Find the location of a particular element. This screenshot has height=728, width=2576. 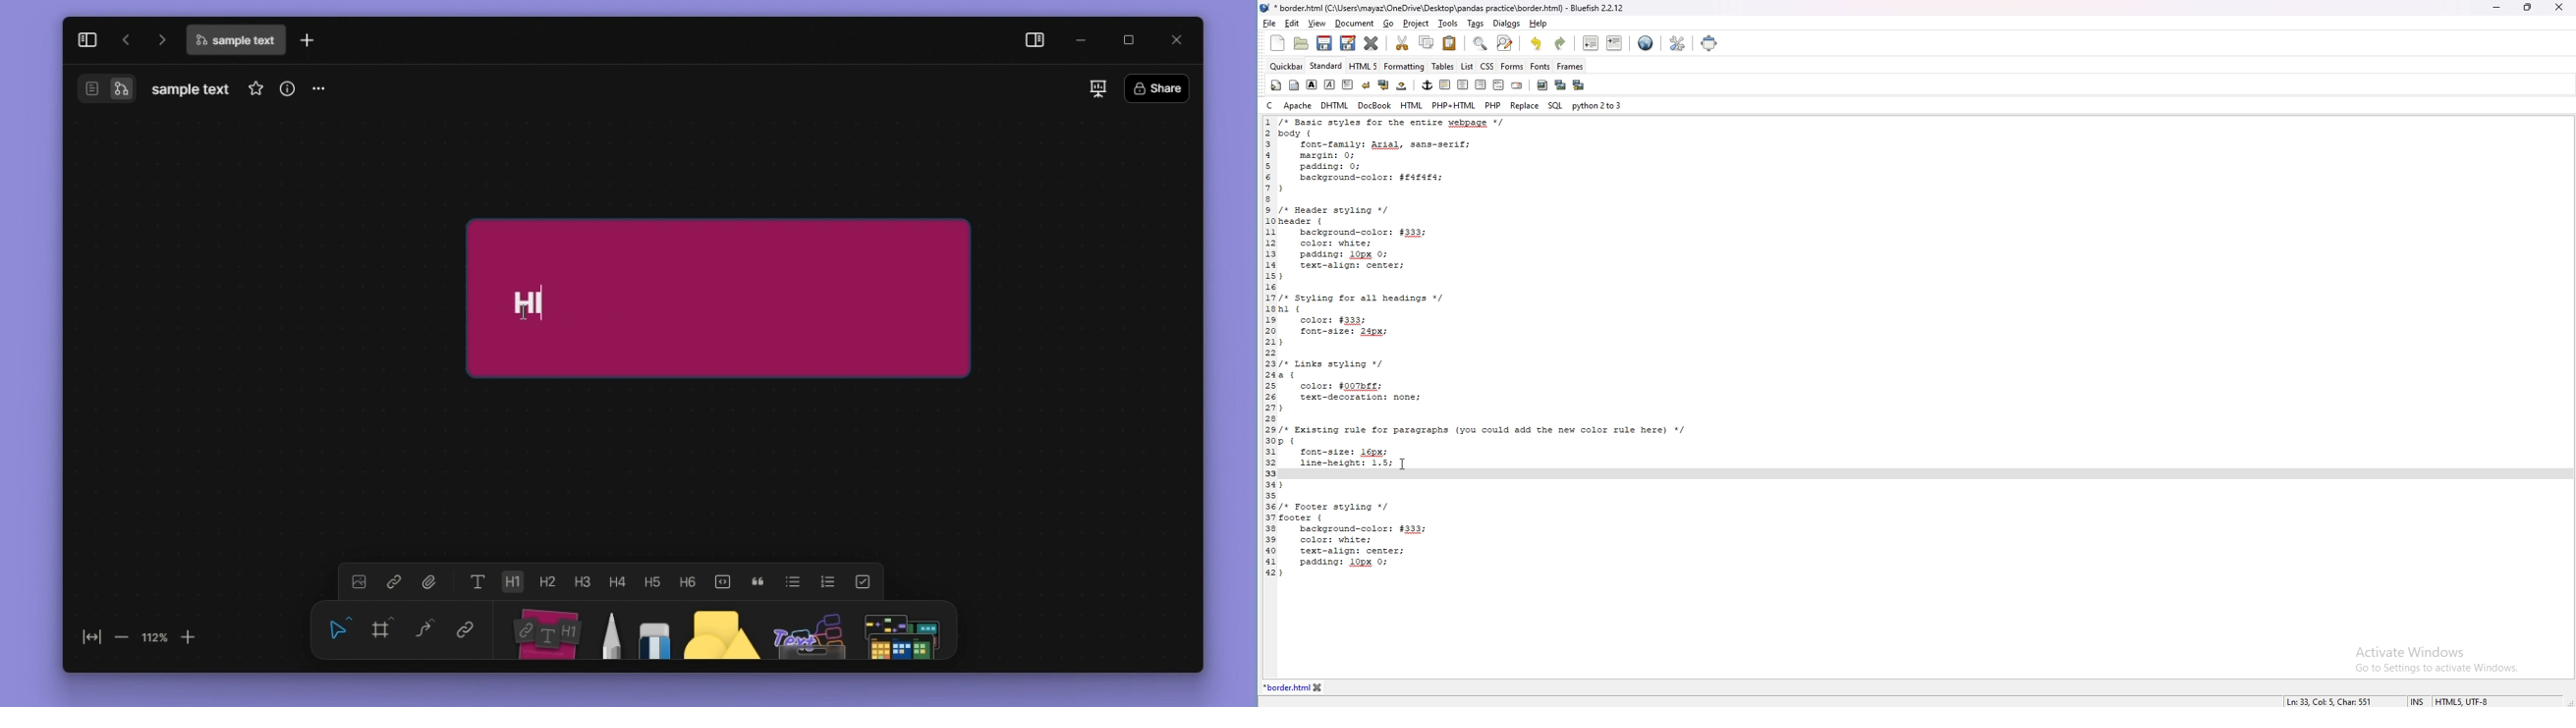

paste is located at coordinates (1450, 43).